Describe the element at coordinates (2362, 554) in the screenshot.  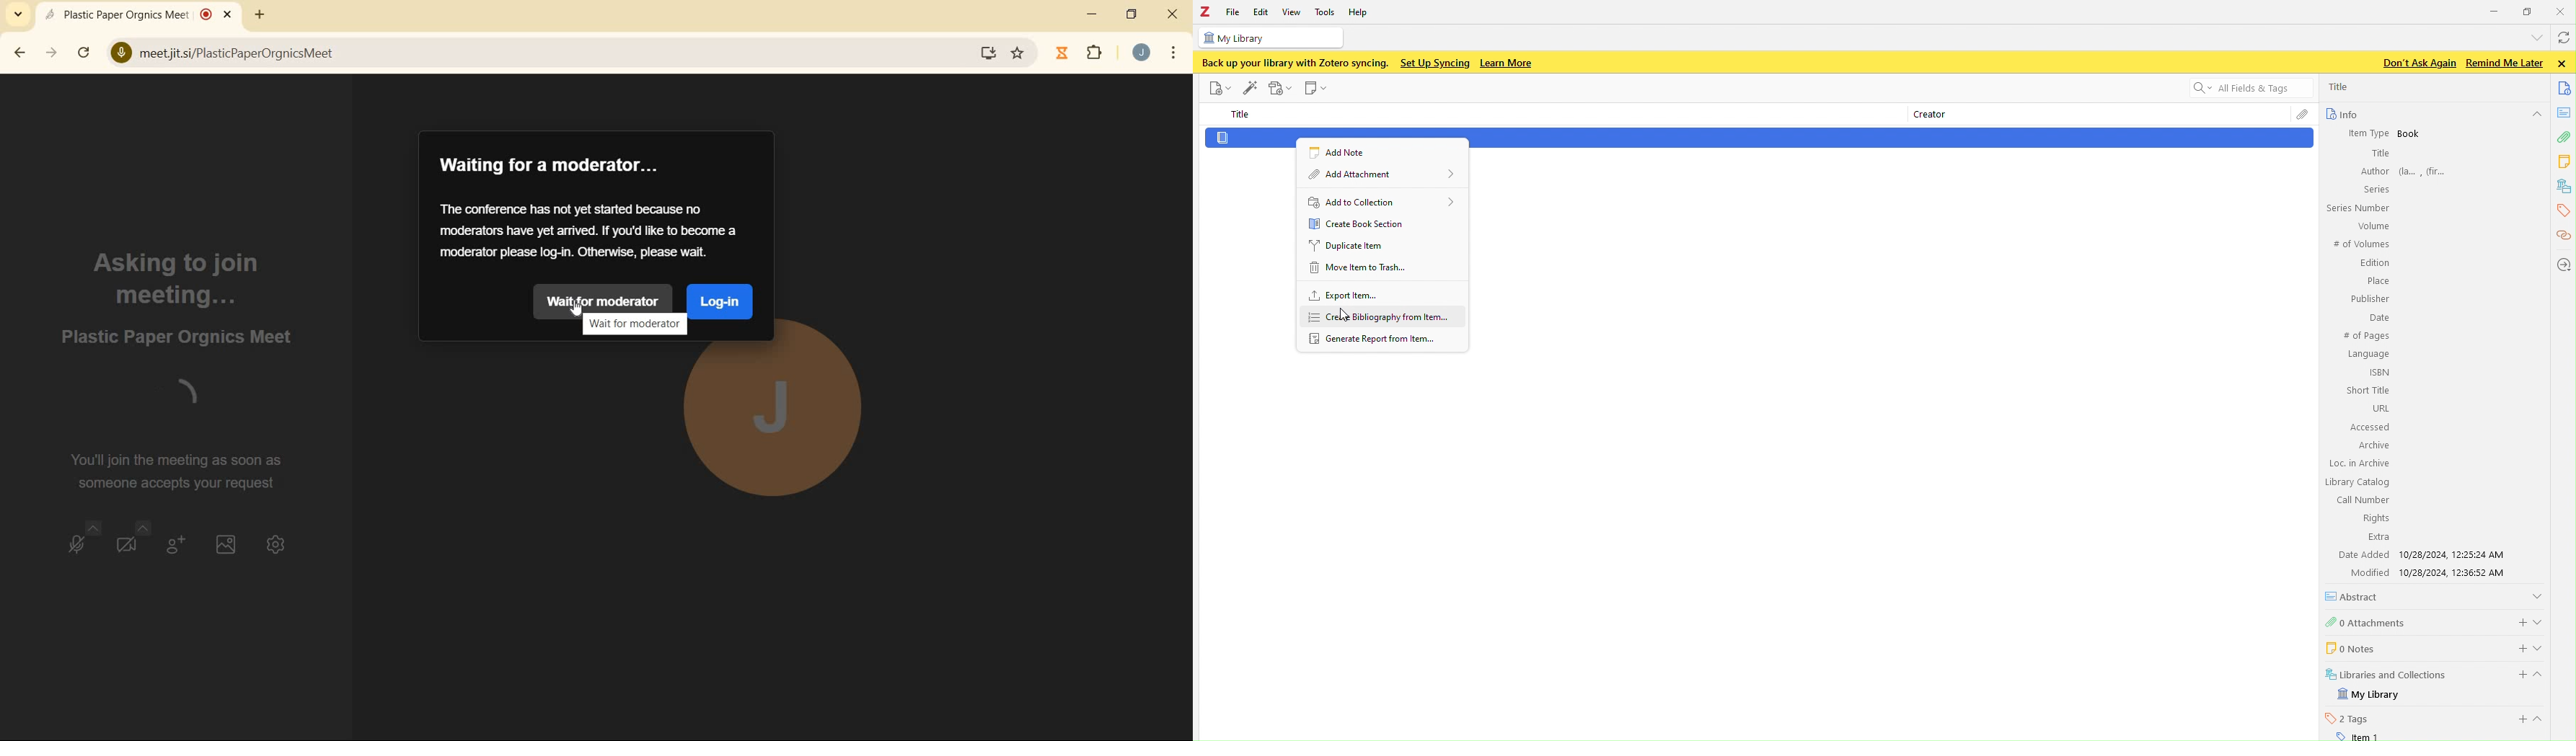
I see `Date Added` at that location.